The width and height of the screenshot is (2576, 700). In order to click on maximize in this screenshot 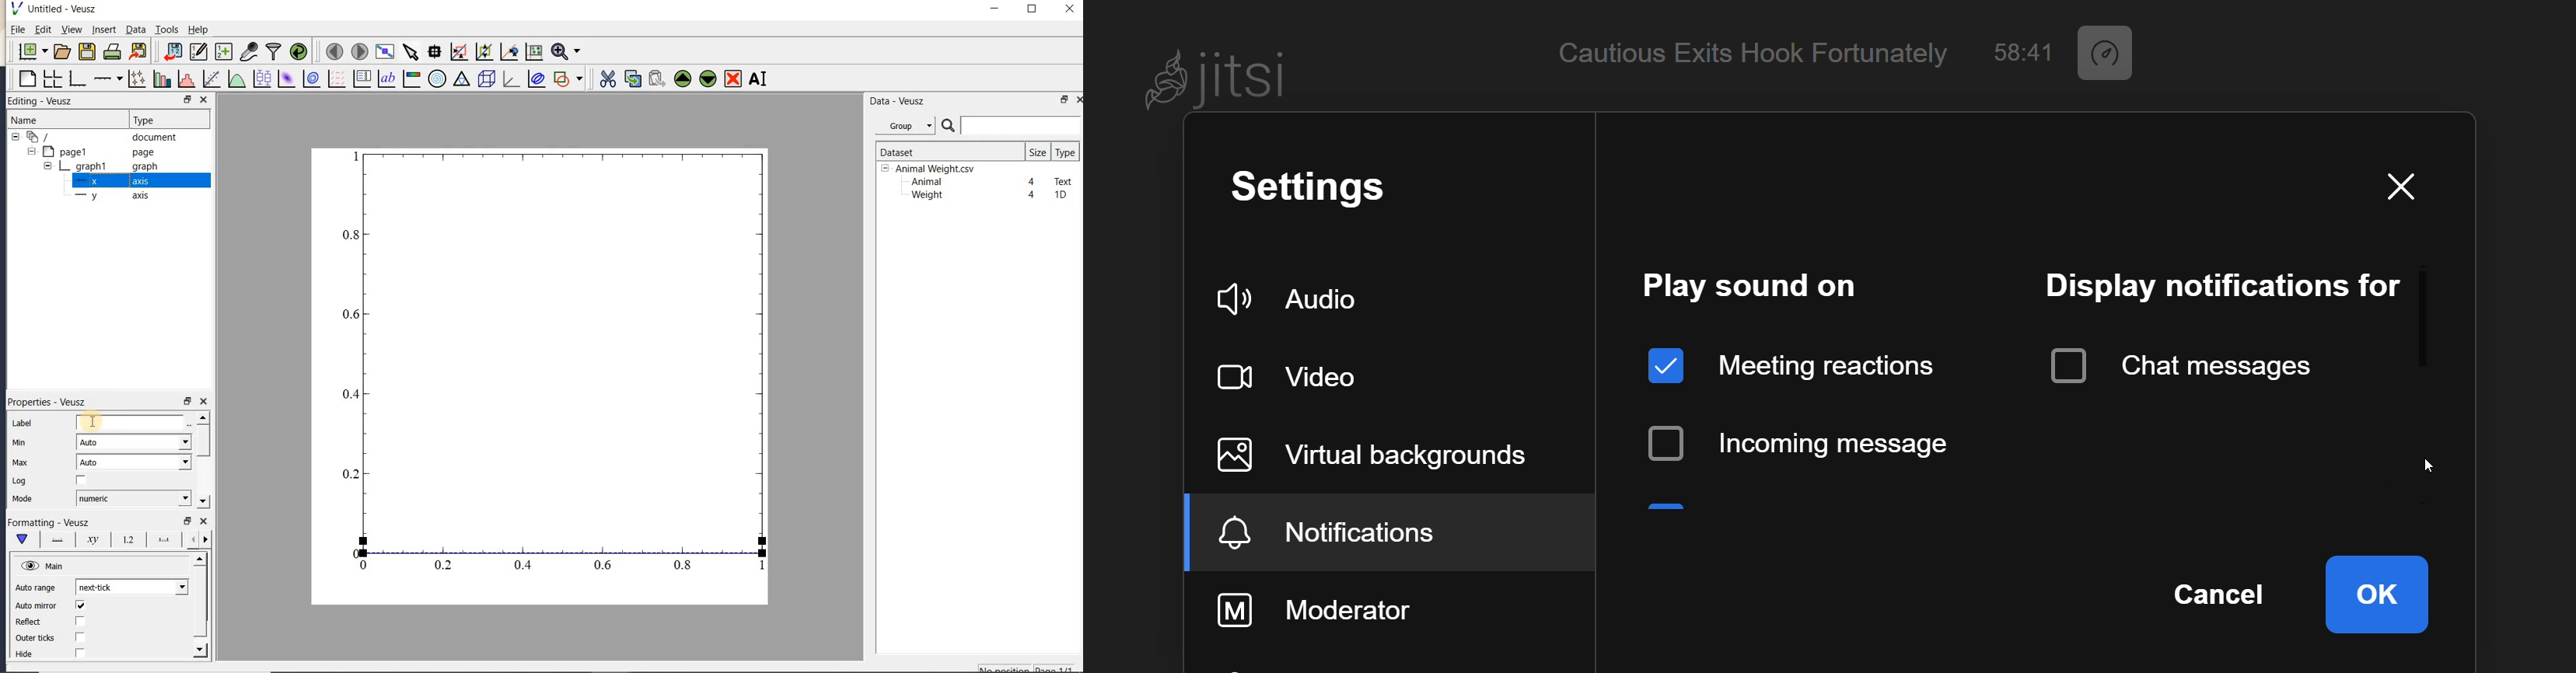, I will do `click(1033, 9)`.